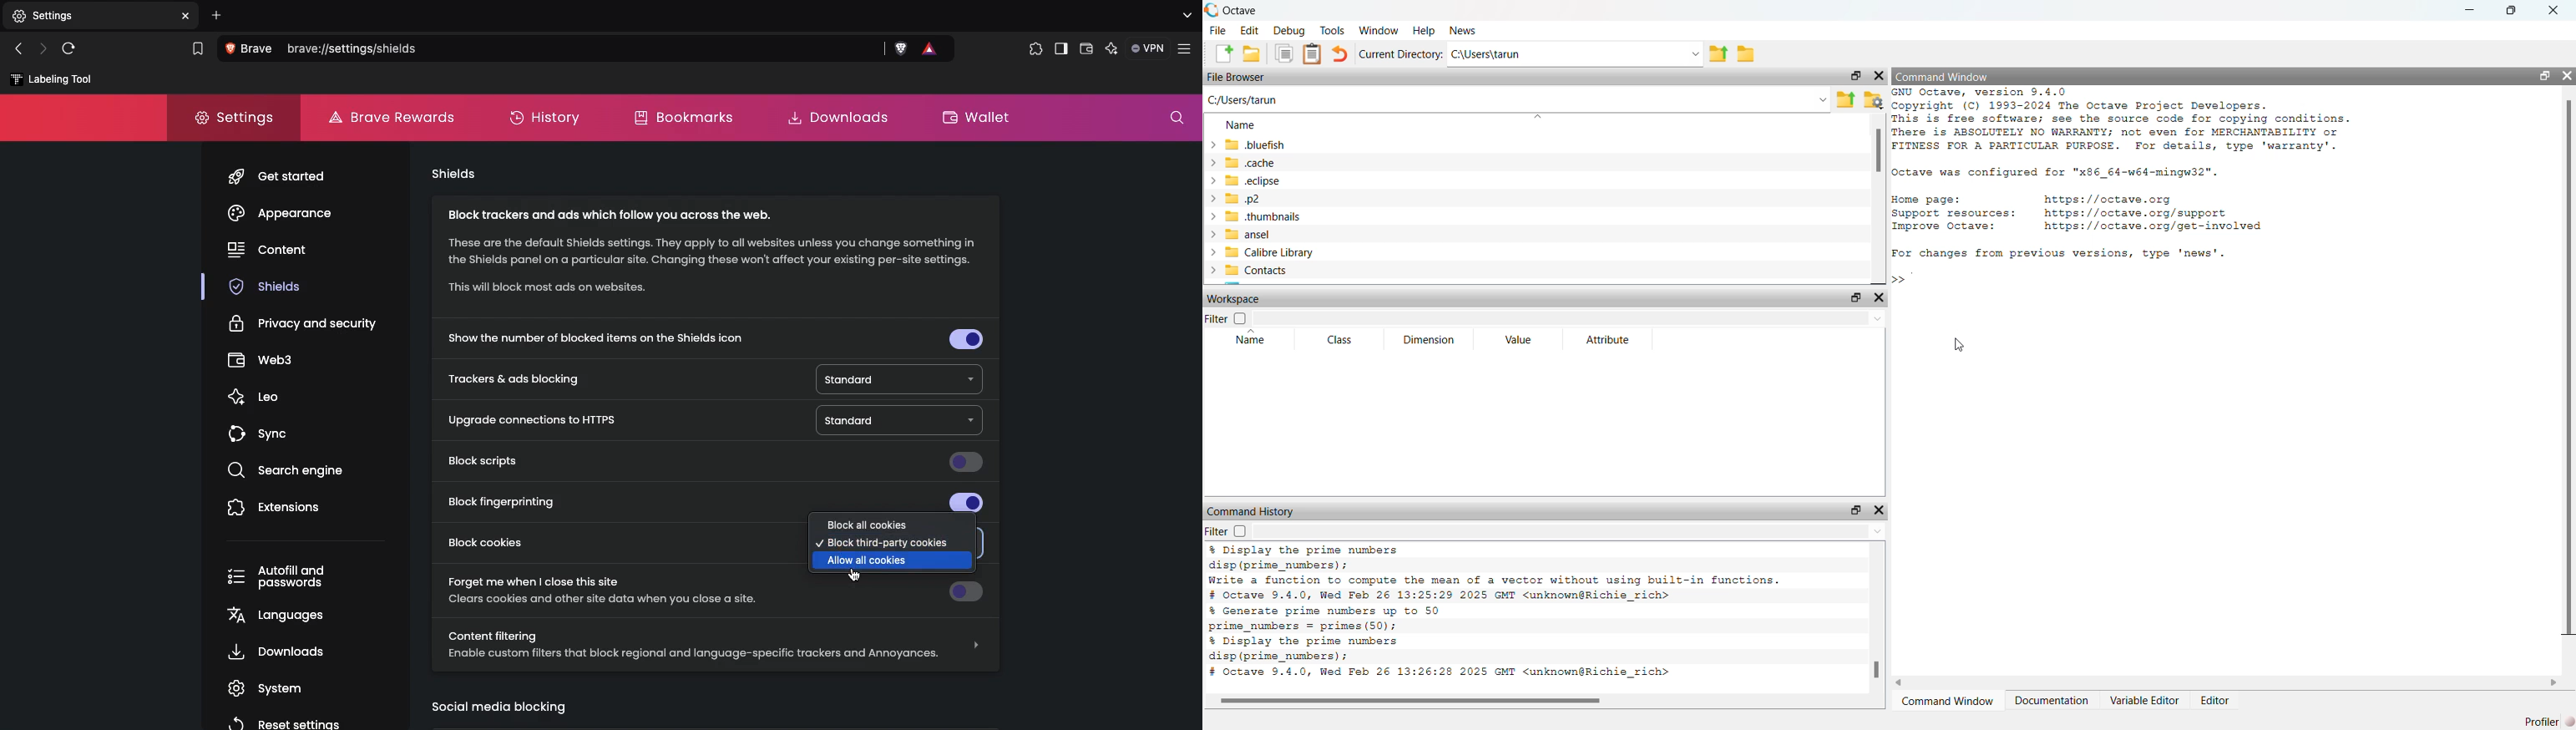  I want to click on close, so click(1879, 76).